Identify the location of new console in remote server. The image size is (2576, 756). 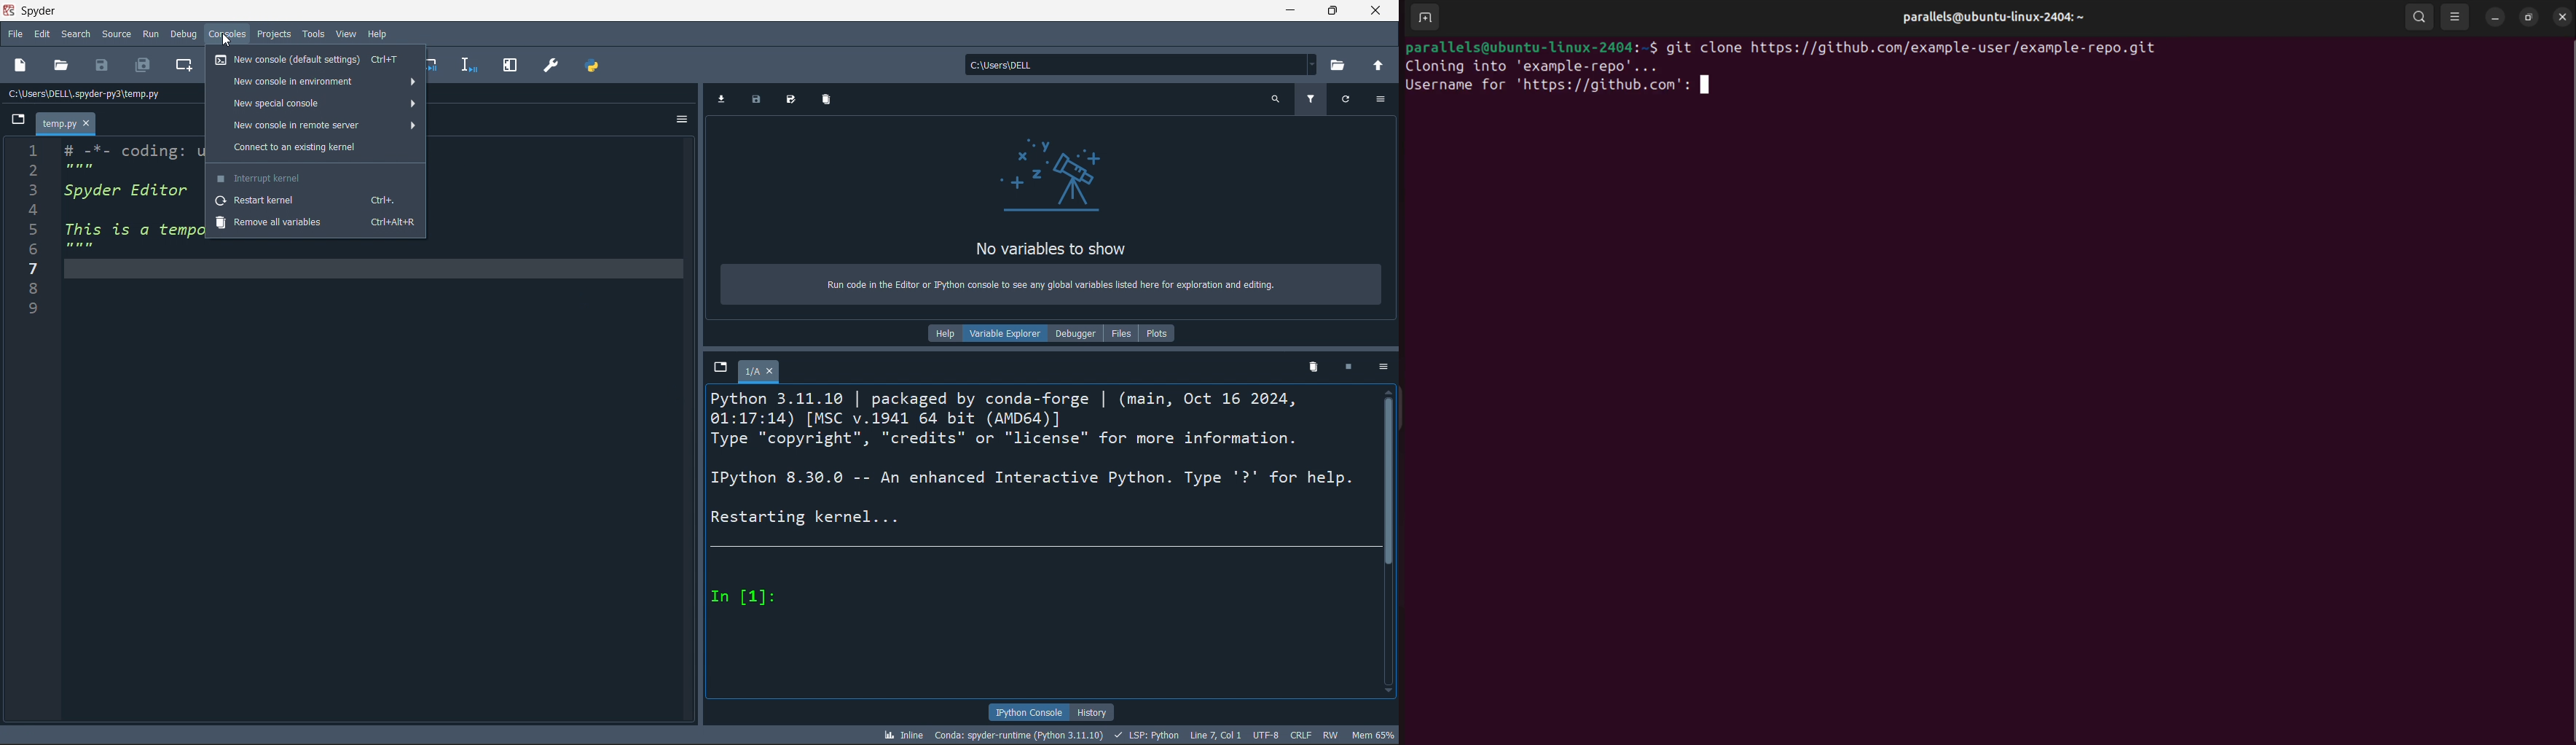
(315, 126).